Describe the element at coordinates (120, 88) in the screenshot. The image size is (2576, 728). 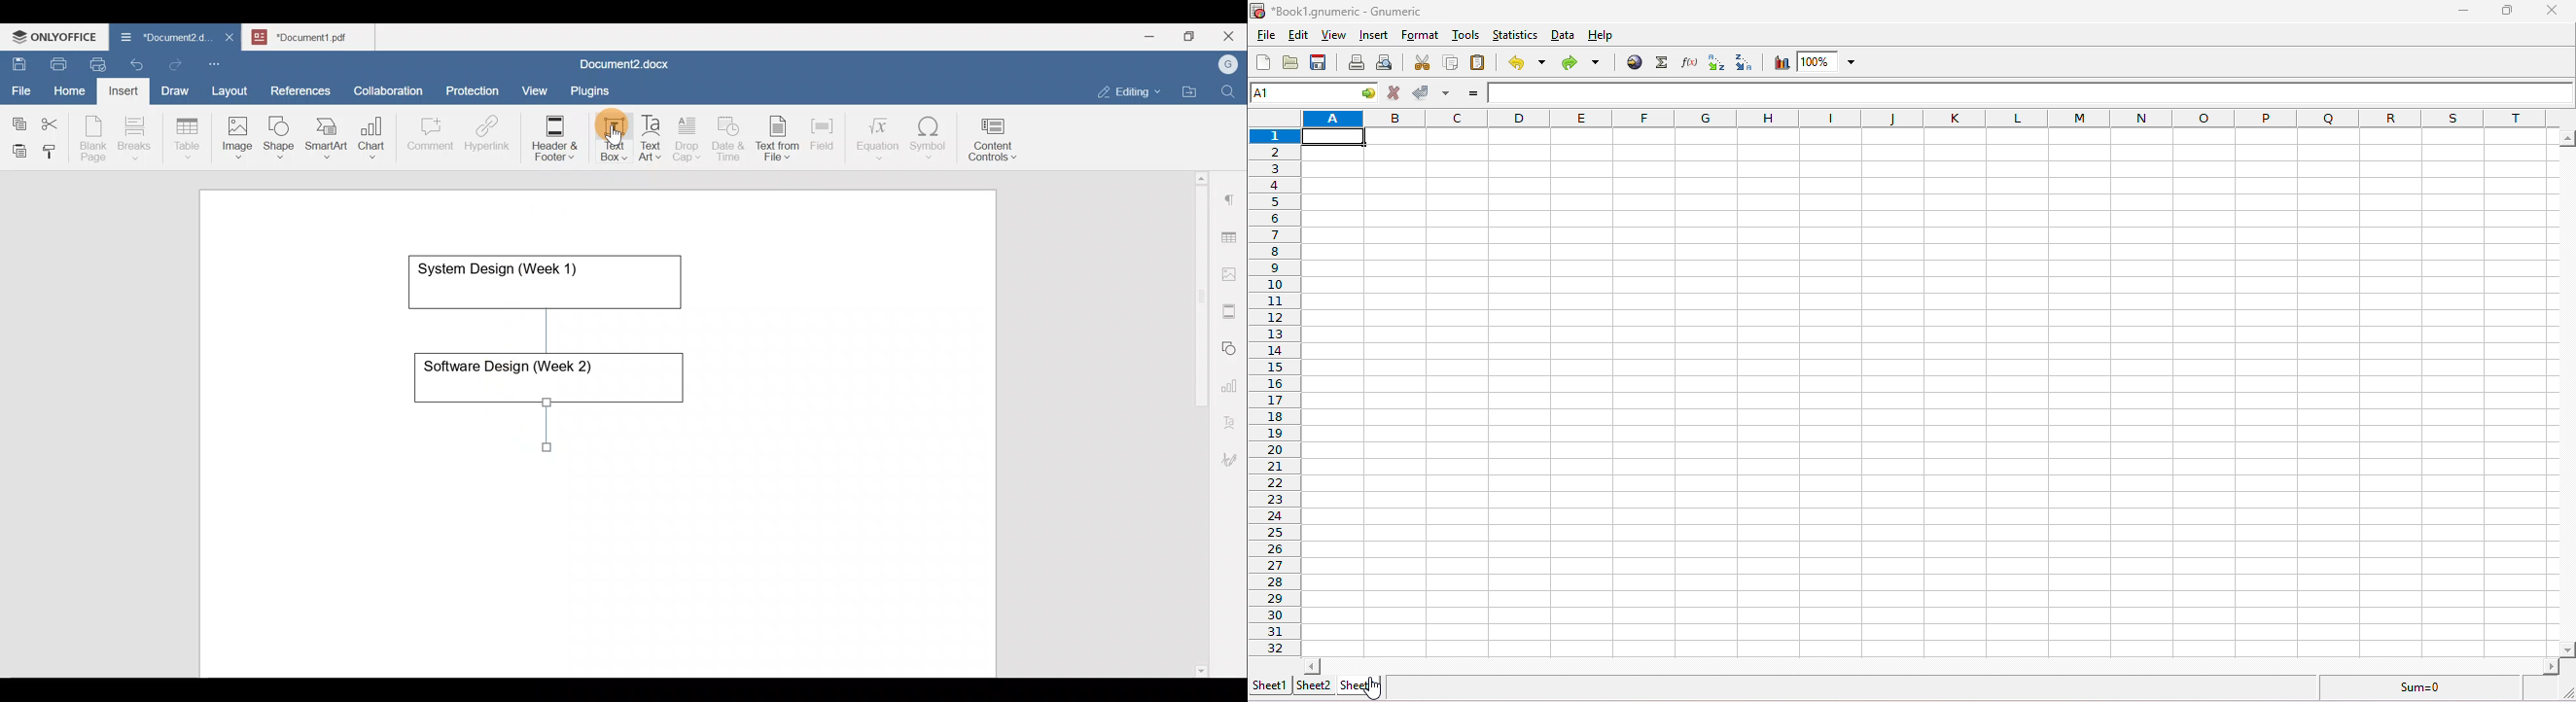
I see `Insert` at that location.